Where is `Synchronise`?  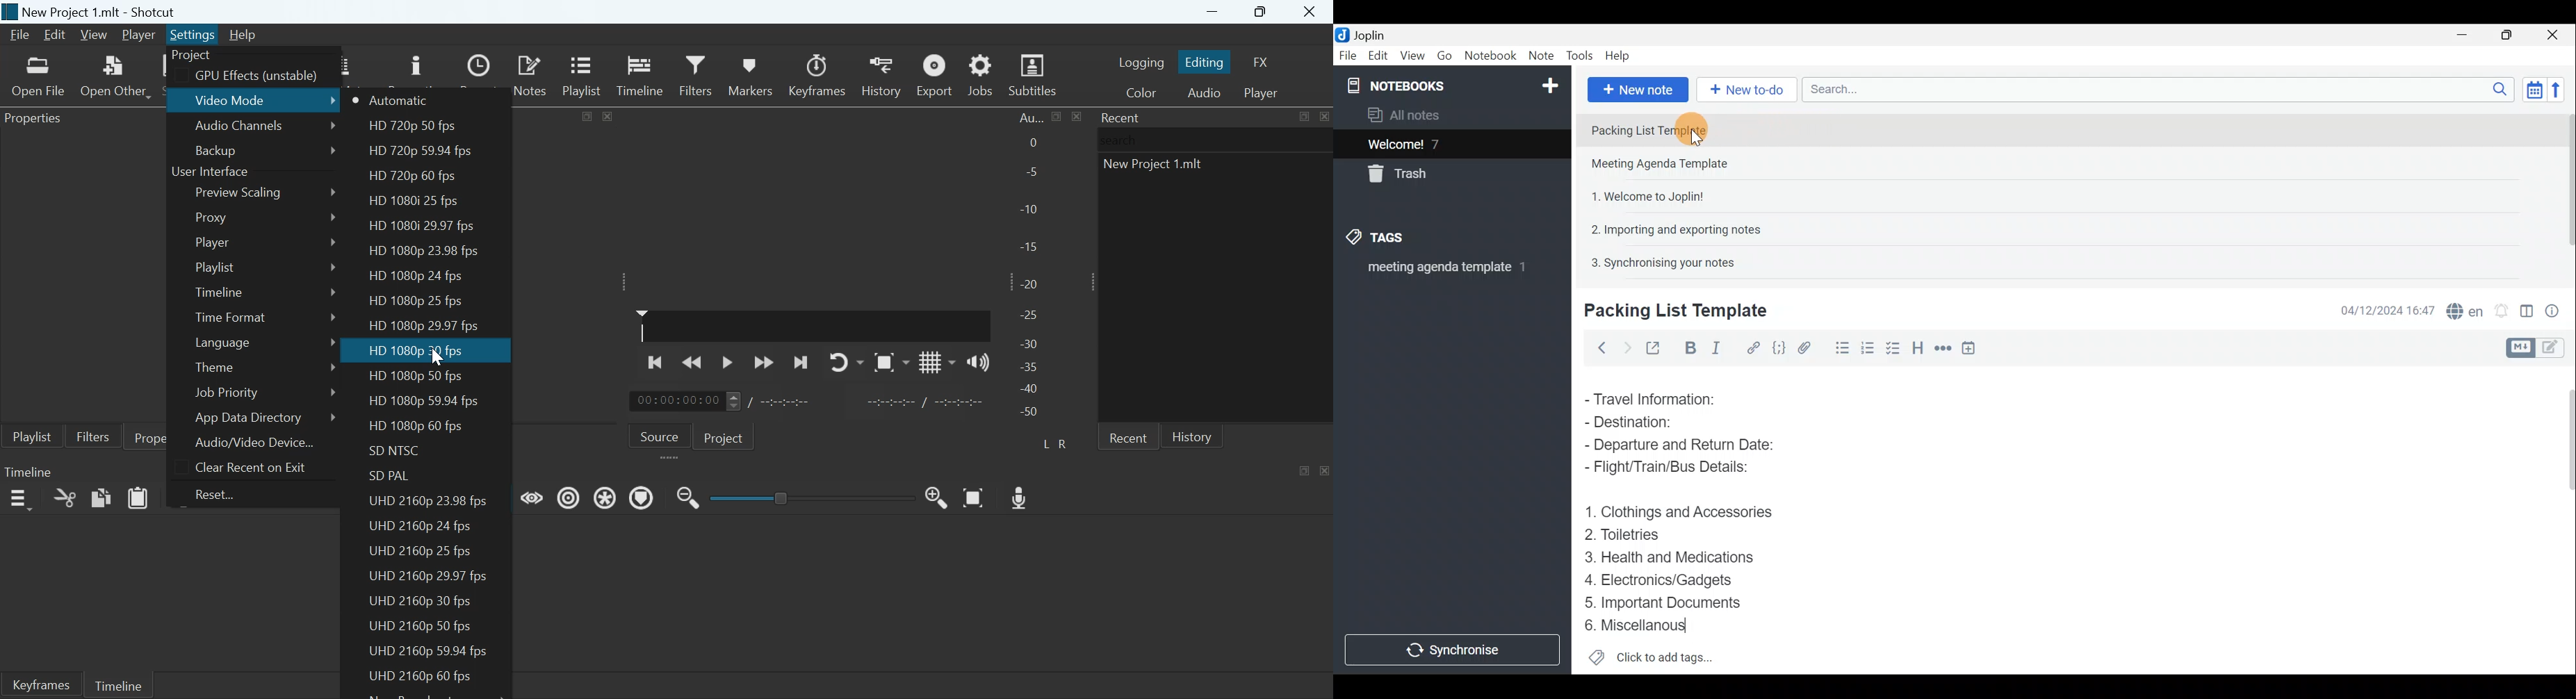 Synchronise is located at coordinates (1454, 652).